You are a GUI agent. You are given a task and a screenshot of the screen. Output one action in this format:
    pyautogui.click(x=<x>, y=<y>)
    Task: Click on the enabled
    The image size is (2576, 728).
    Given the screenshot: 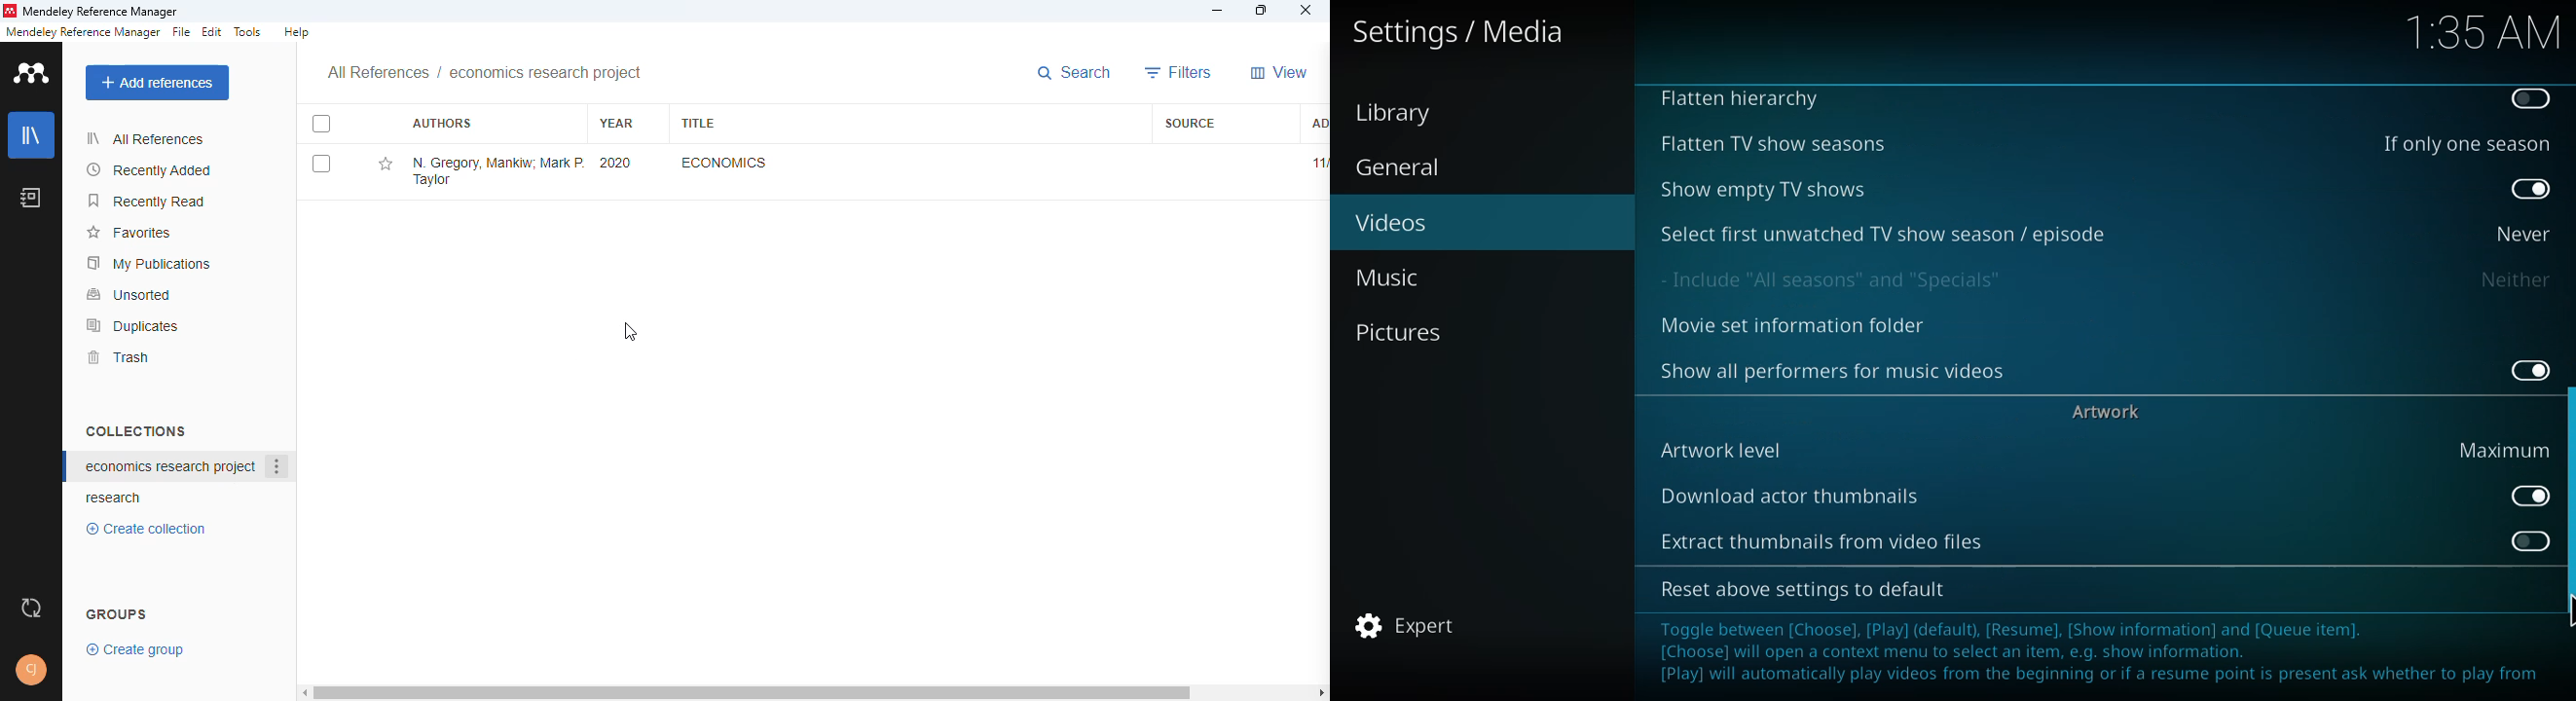 What is the action you would take?
    pyautogui.click(x=2524, y=495)
    